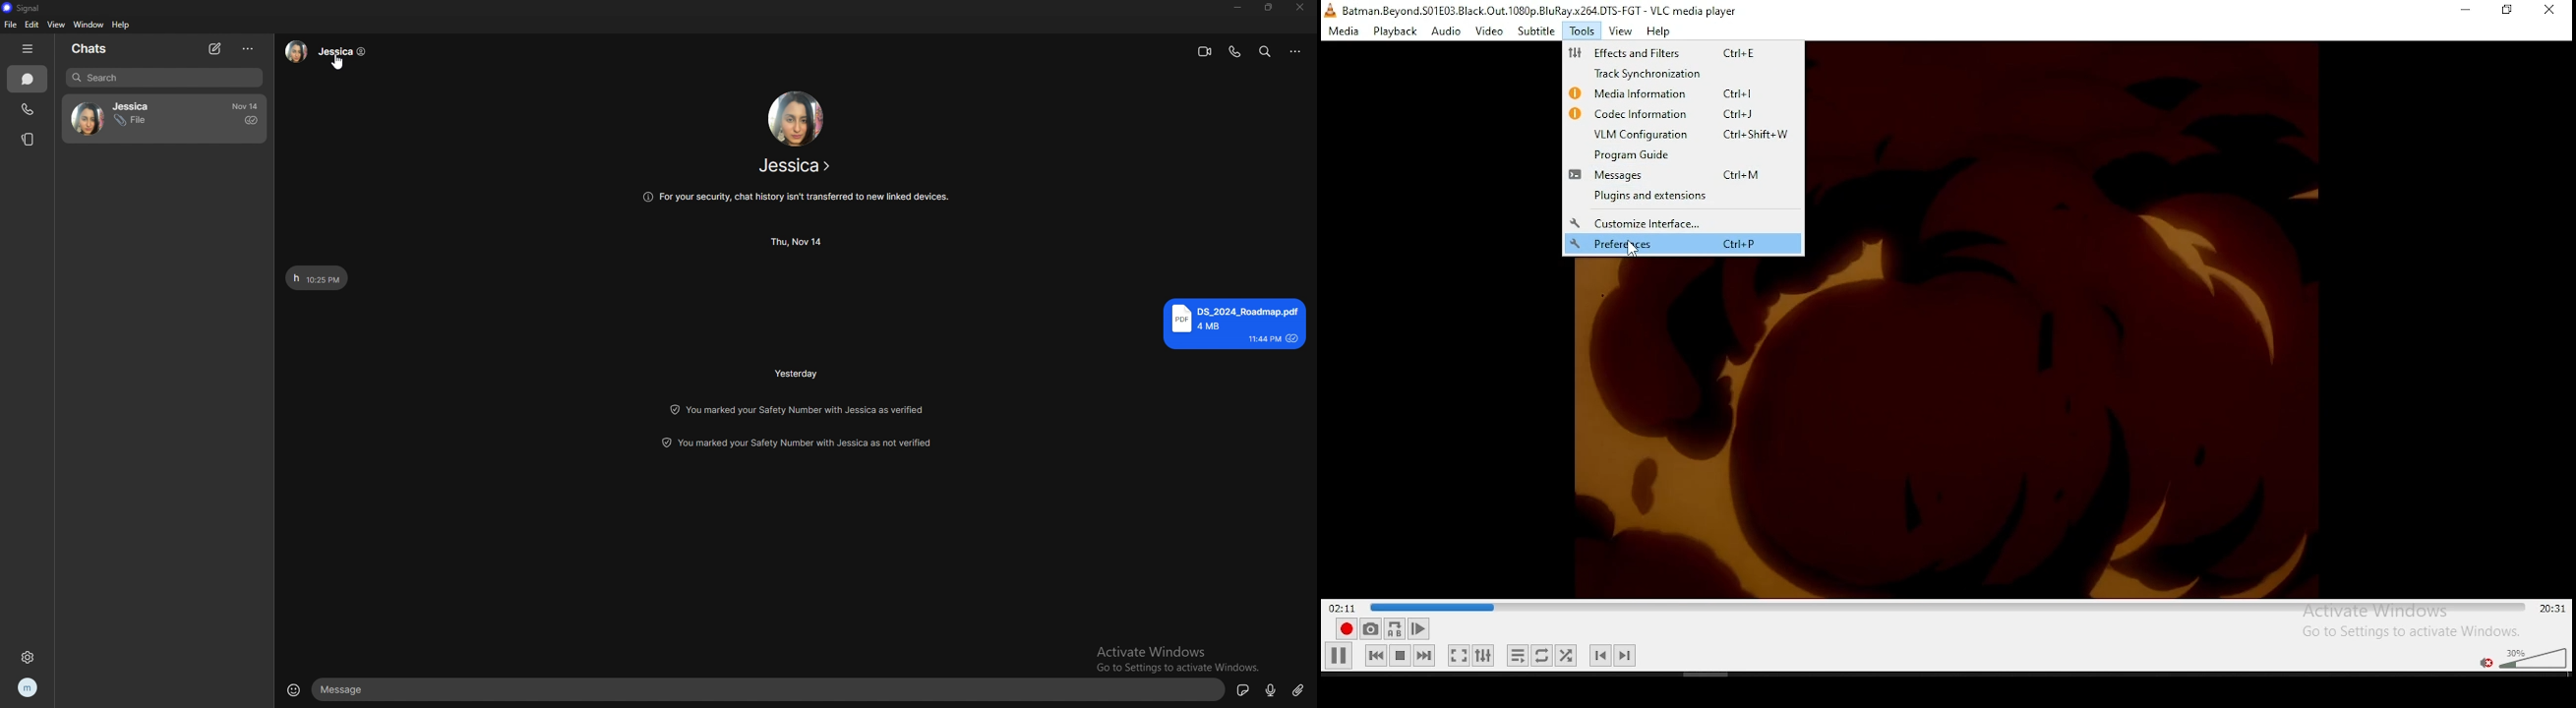 The width and height of the screenshot is (2576, 728). I want to click on resize, so click(1274, 9).